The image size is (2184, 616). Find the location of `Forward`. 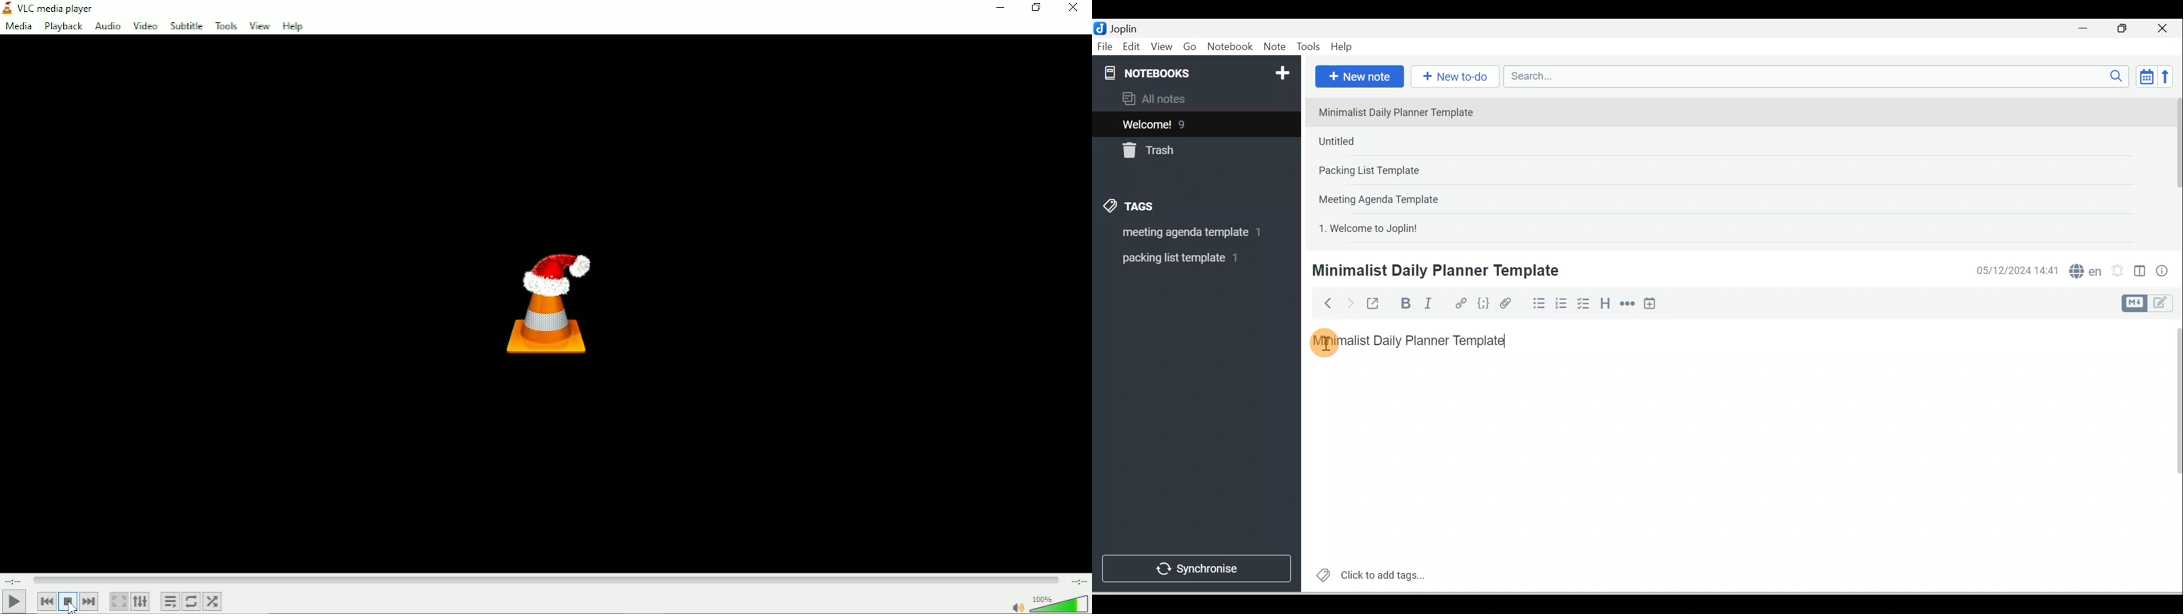

Forward is located at coordinates (1349, 302).